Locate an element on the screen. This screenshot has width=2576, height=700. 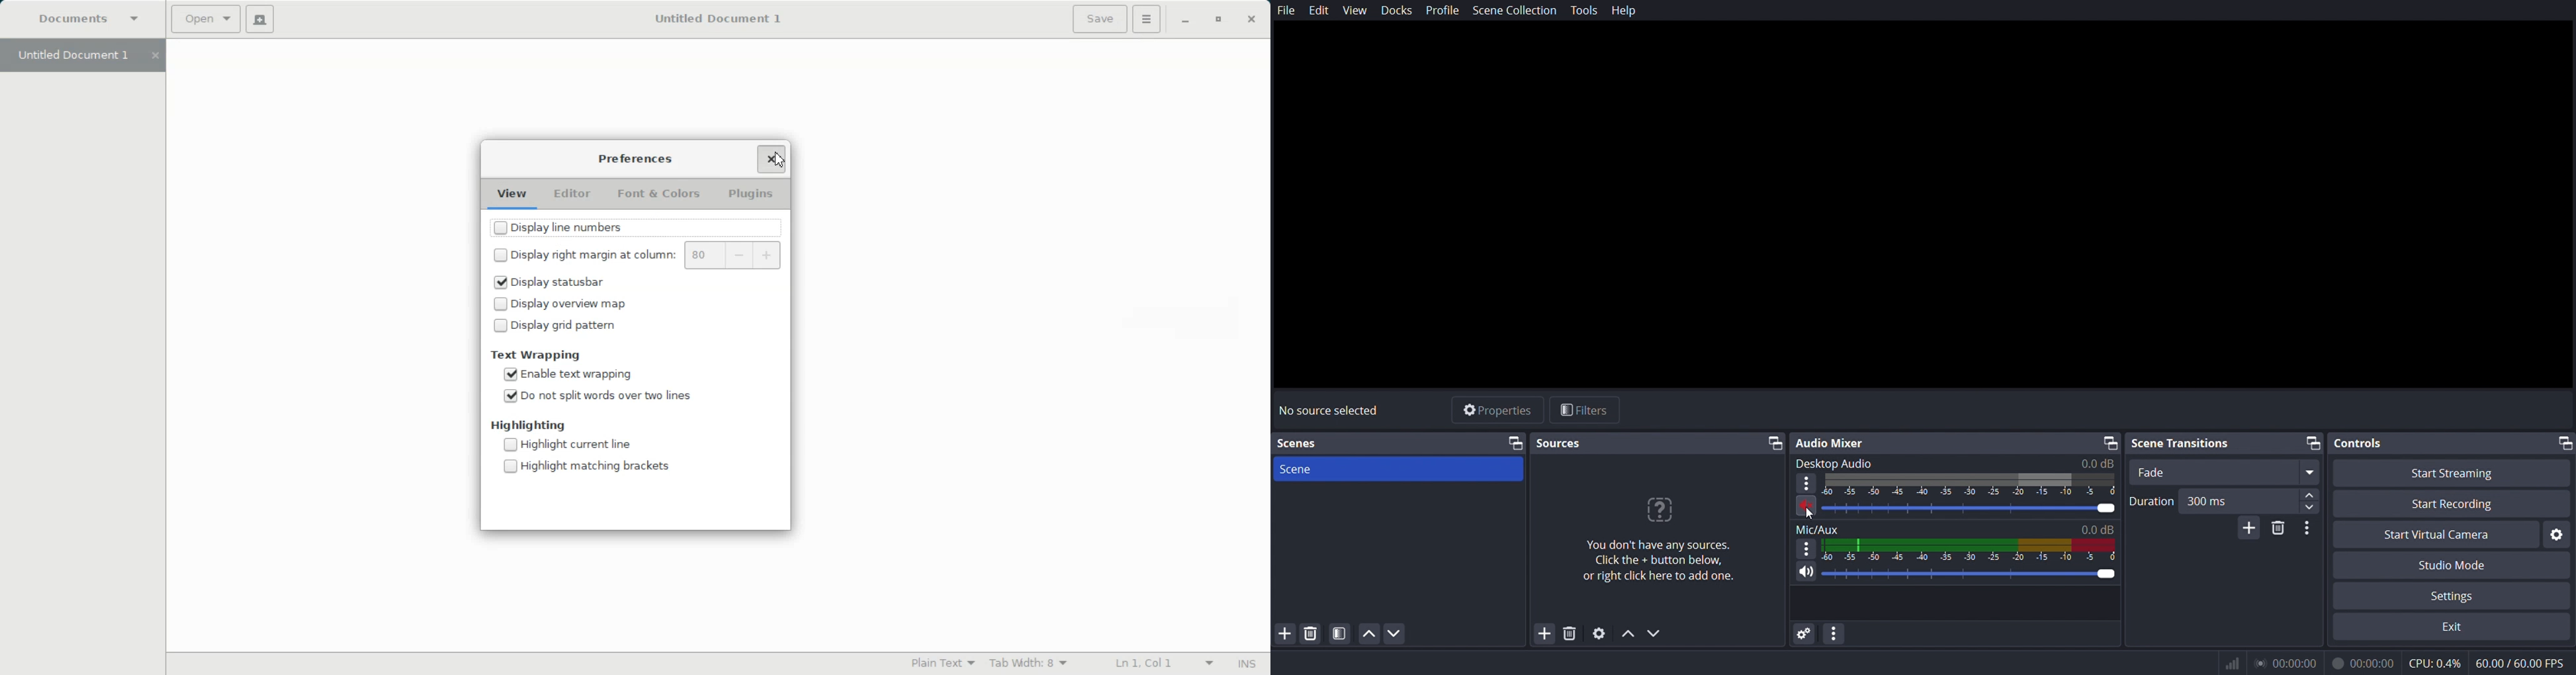
docks is located at coordinates (1395, 11).